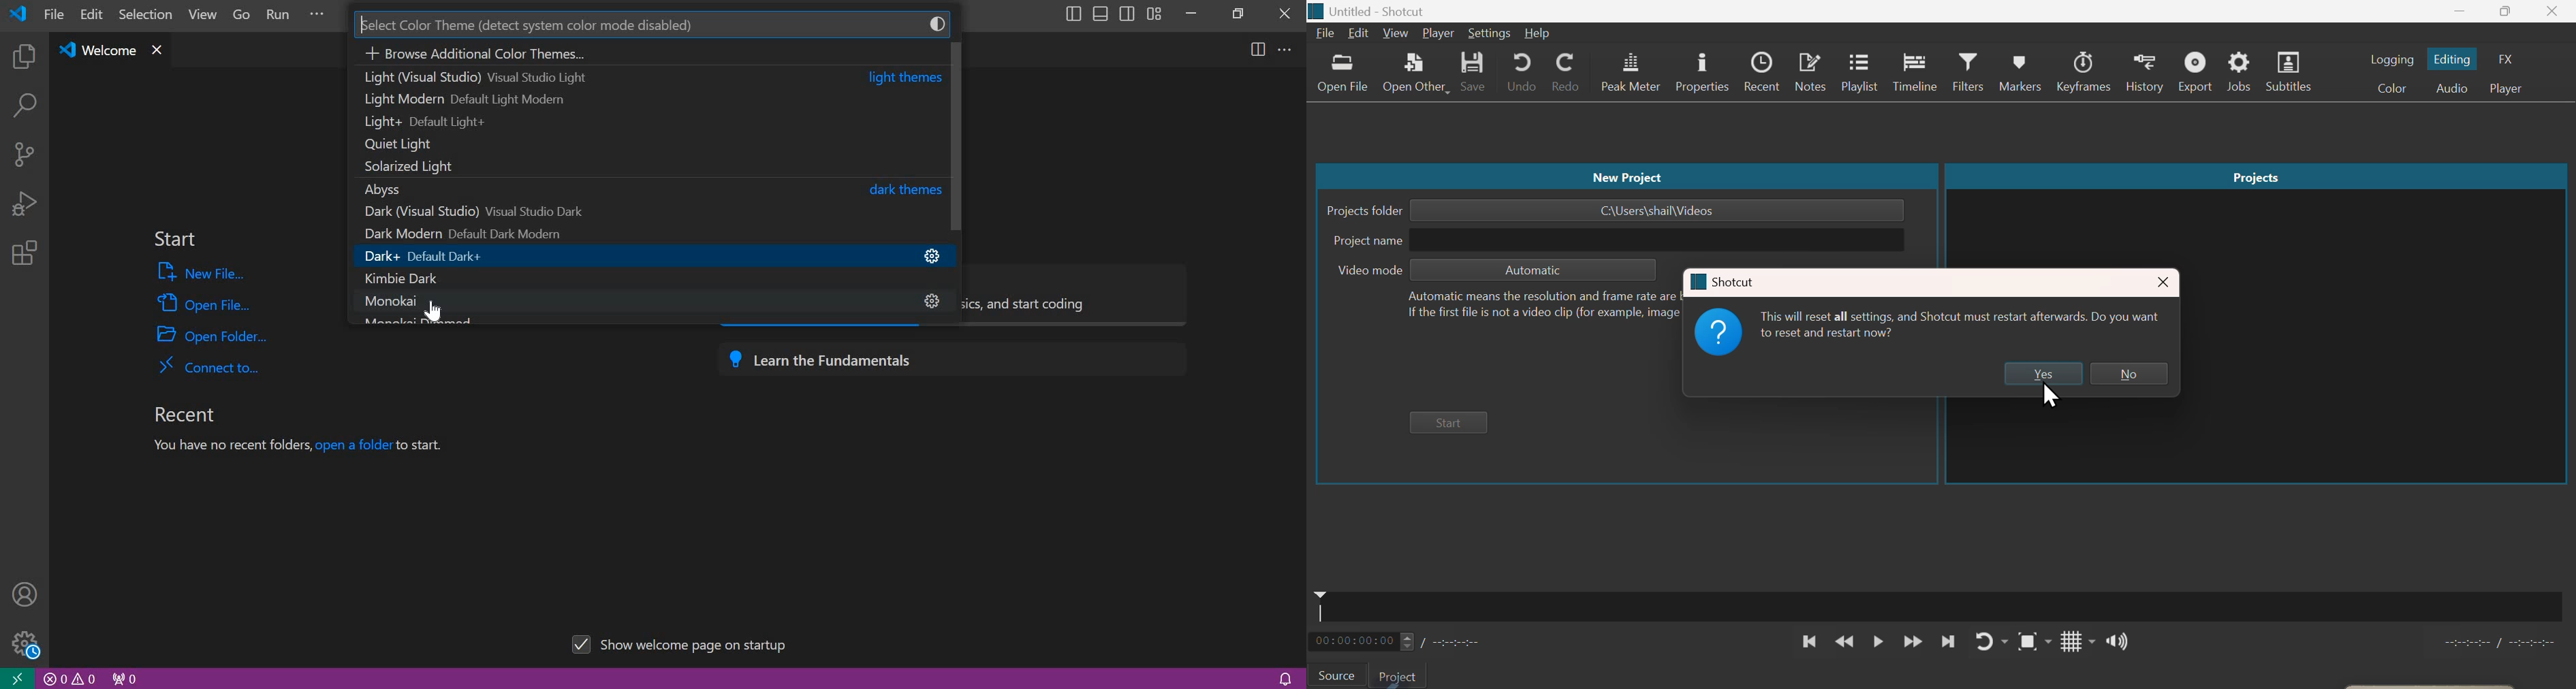  What do you see at coordinates (2456, 58) in the screenshot?
I see `Editing` at bounding box center [2456, 58].